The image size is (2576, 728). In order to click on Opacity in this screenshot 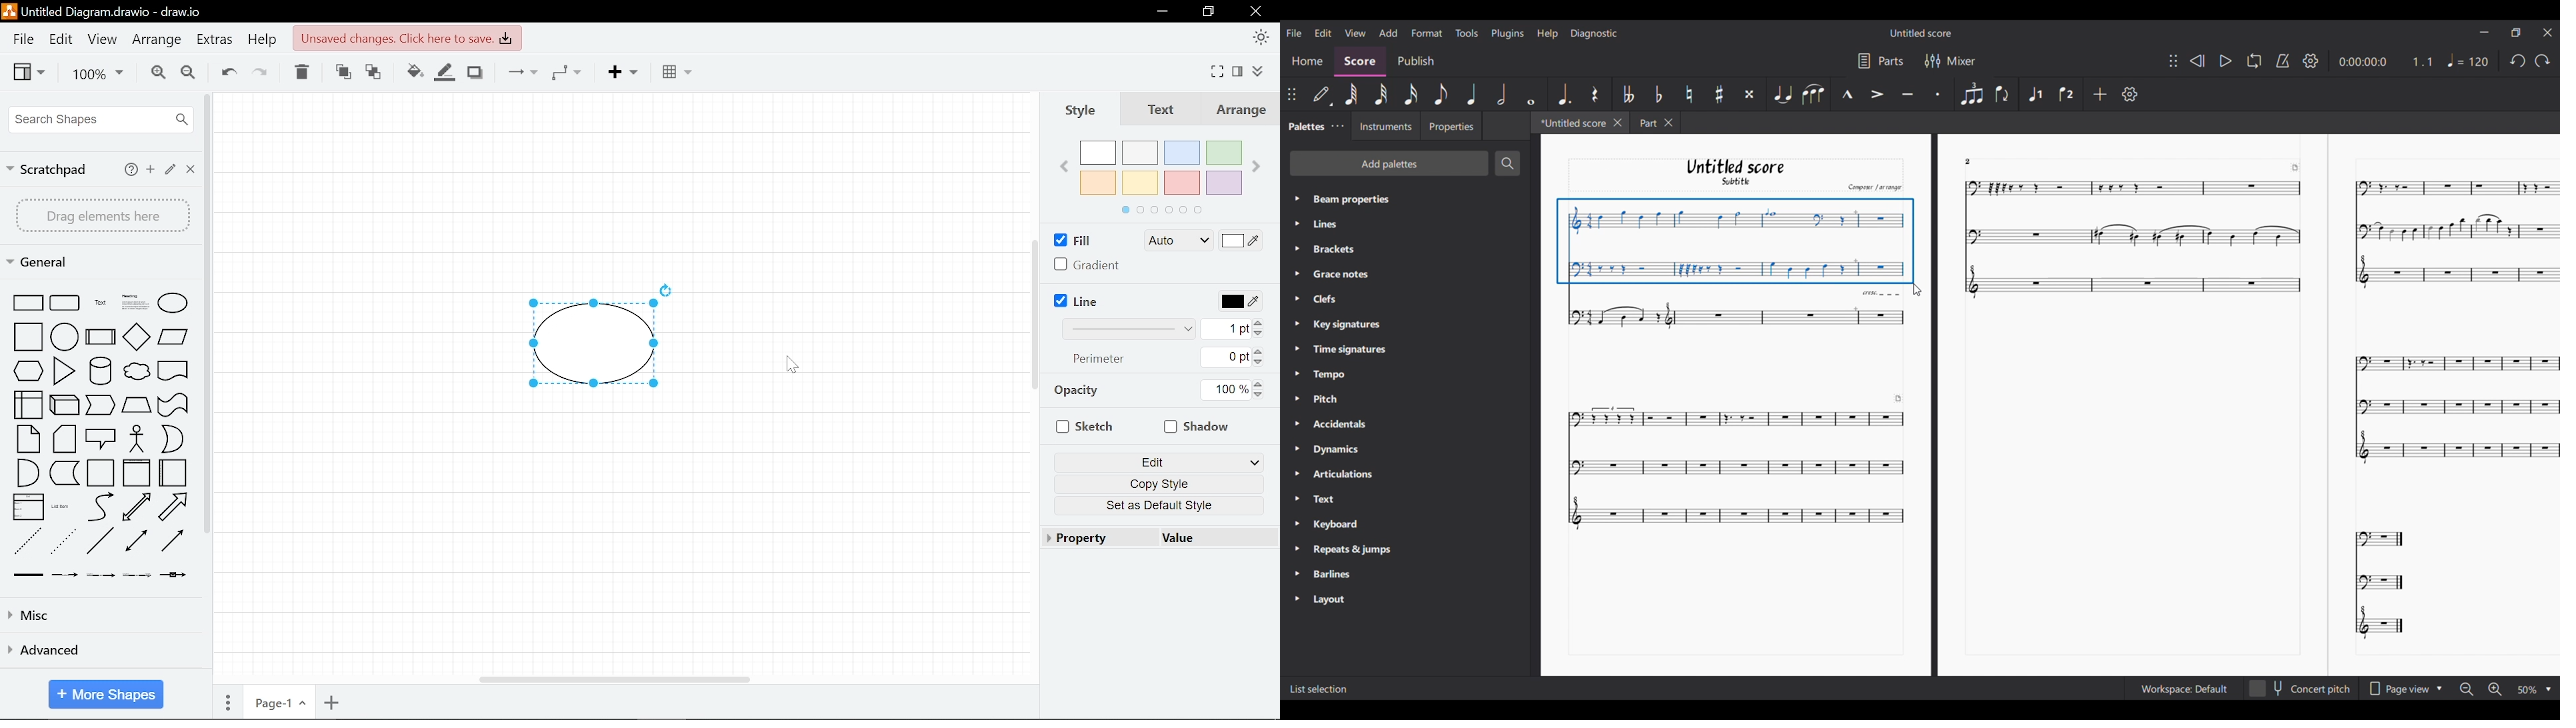, I will do `click(1114, 392)`.